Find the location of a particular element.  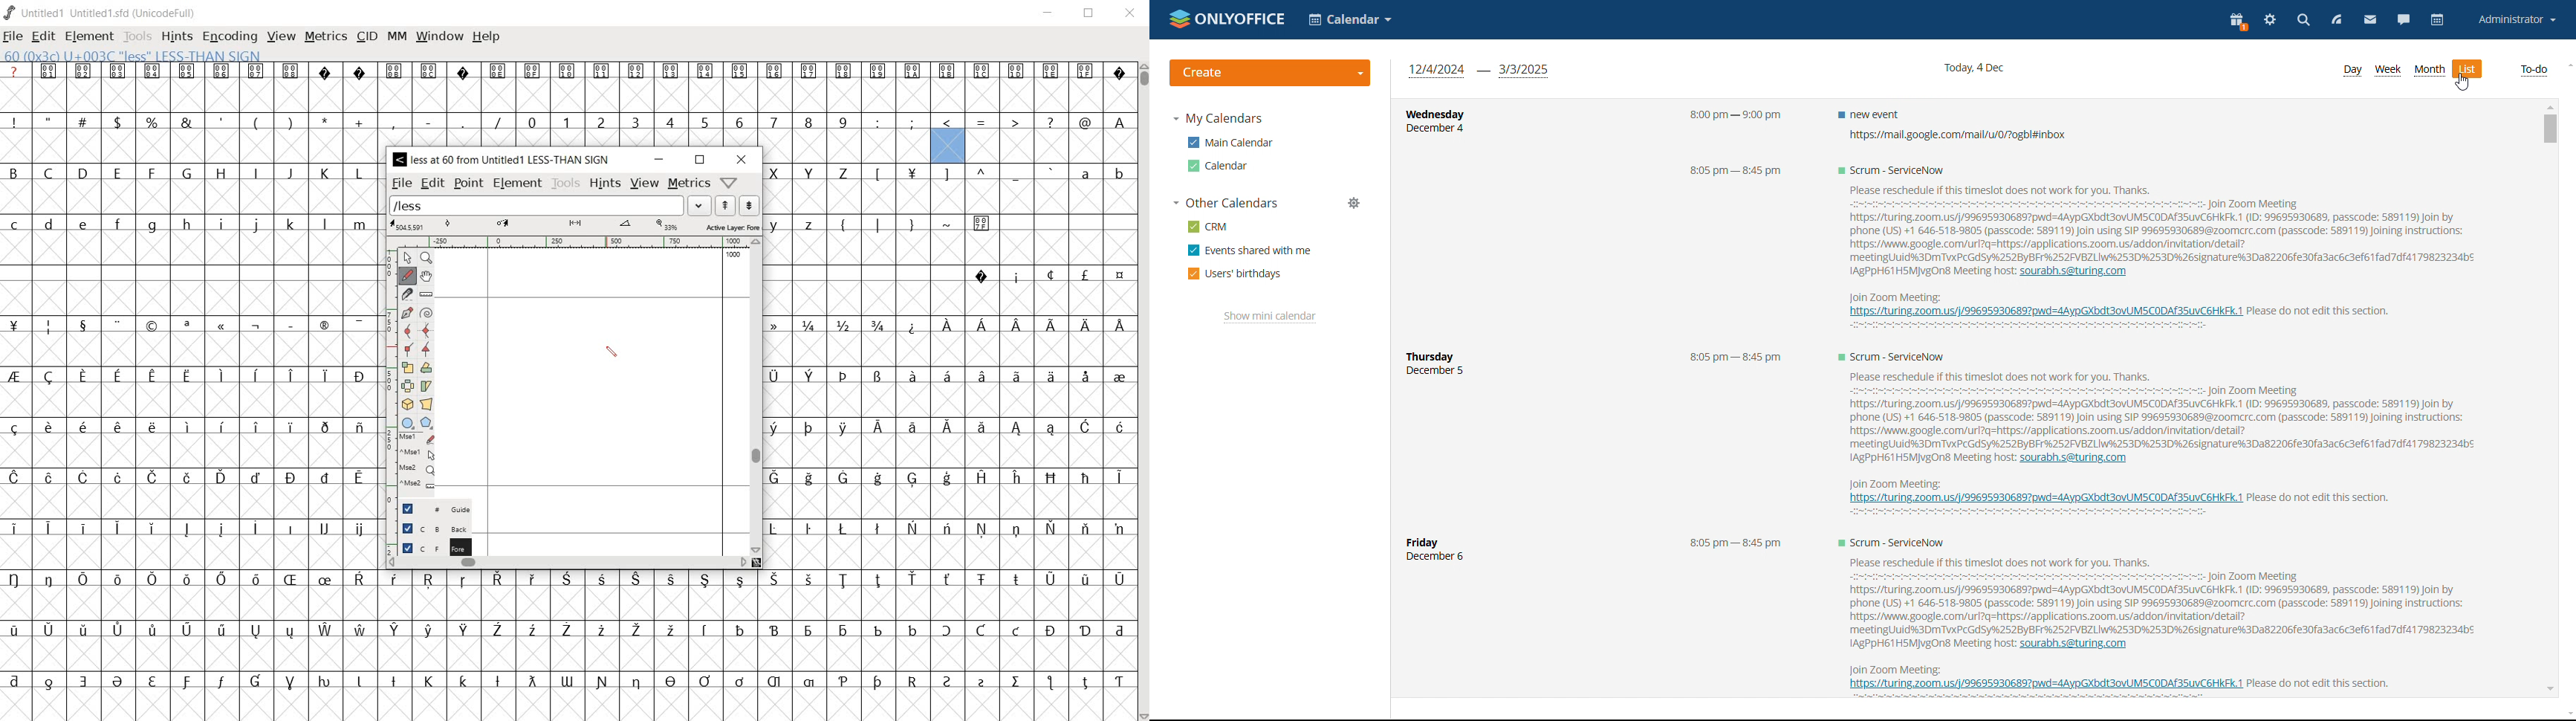

special letters is located at coordinates (571, 679).